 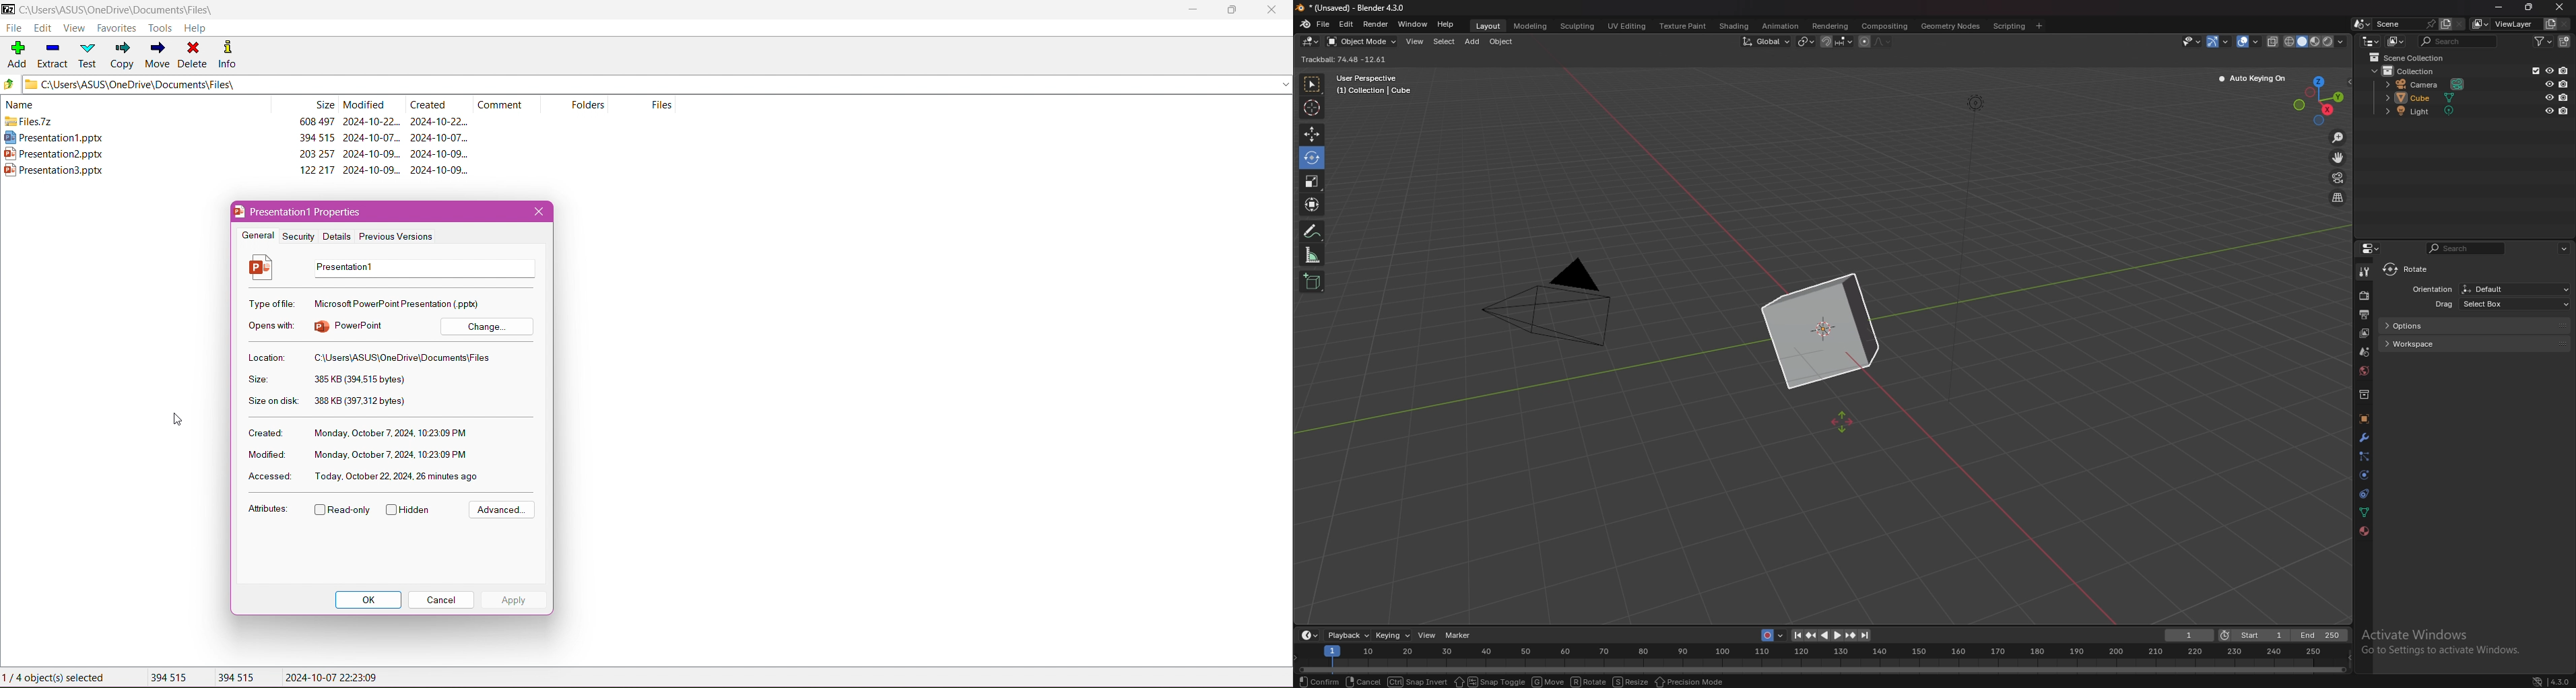 What do you see at coordinates (1837, 41) in the screenshot?
I see `snapping` at bounding box center [1837, 41].